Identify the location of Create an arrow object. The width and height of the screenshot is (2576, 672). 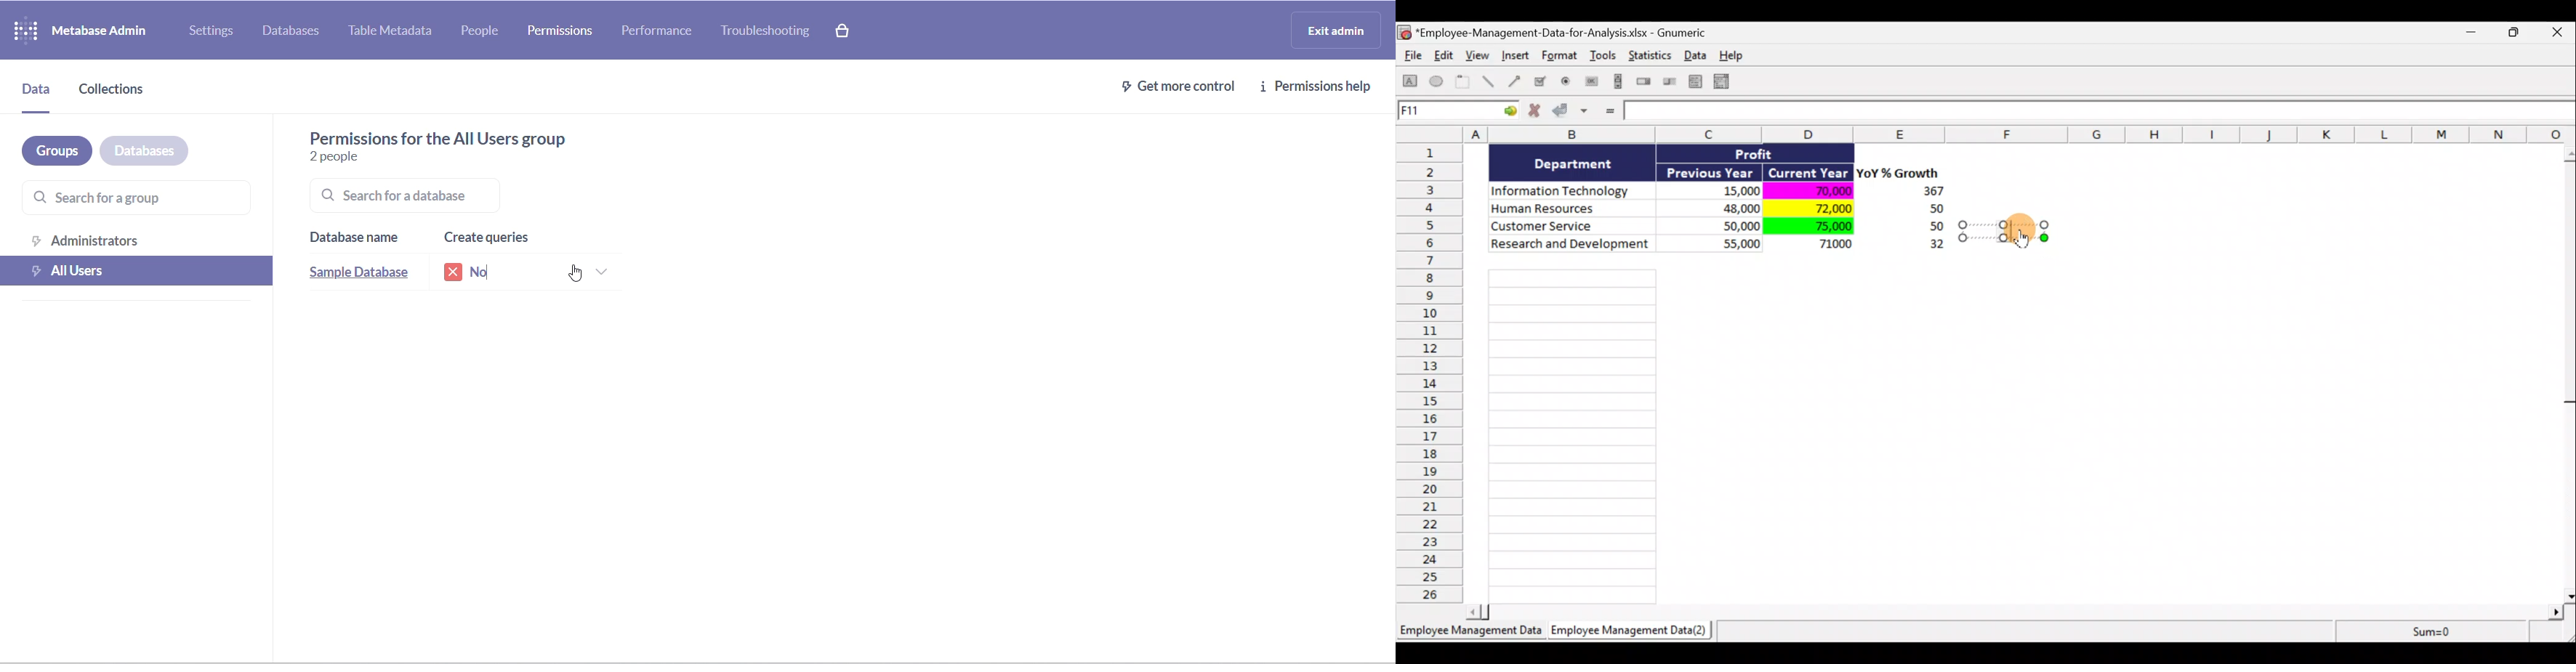
(1514, 81).